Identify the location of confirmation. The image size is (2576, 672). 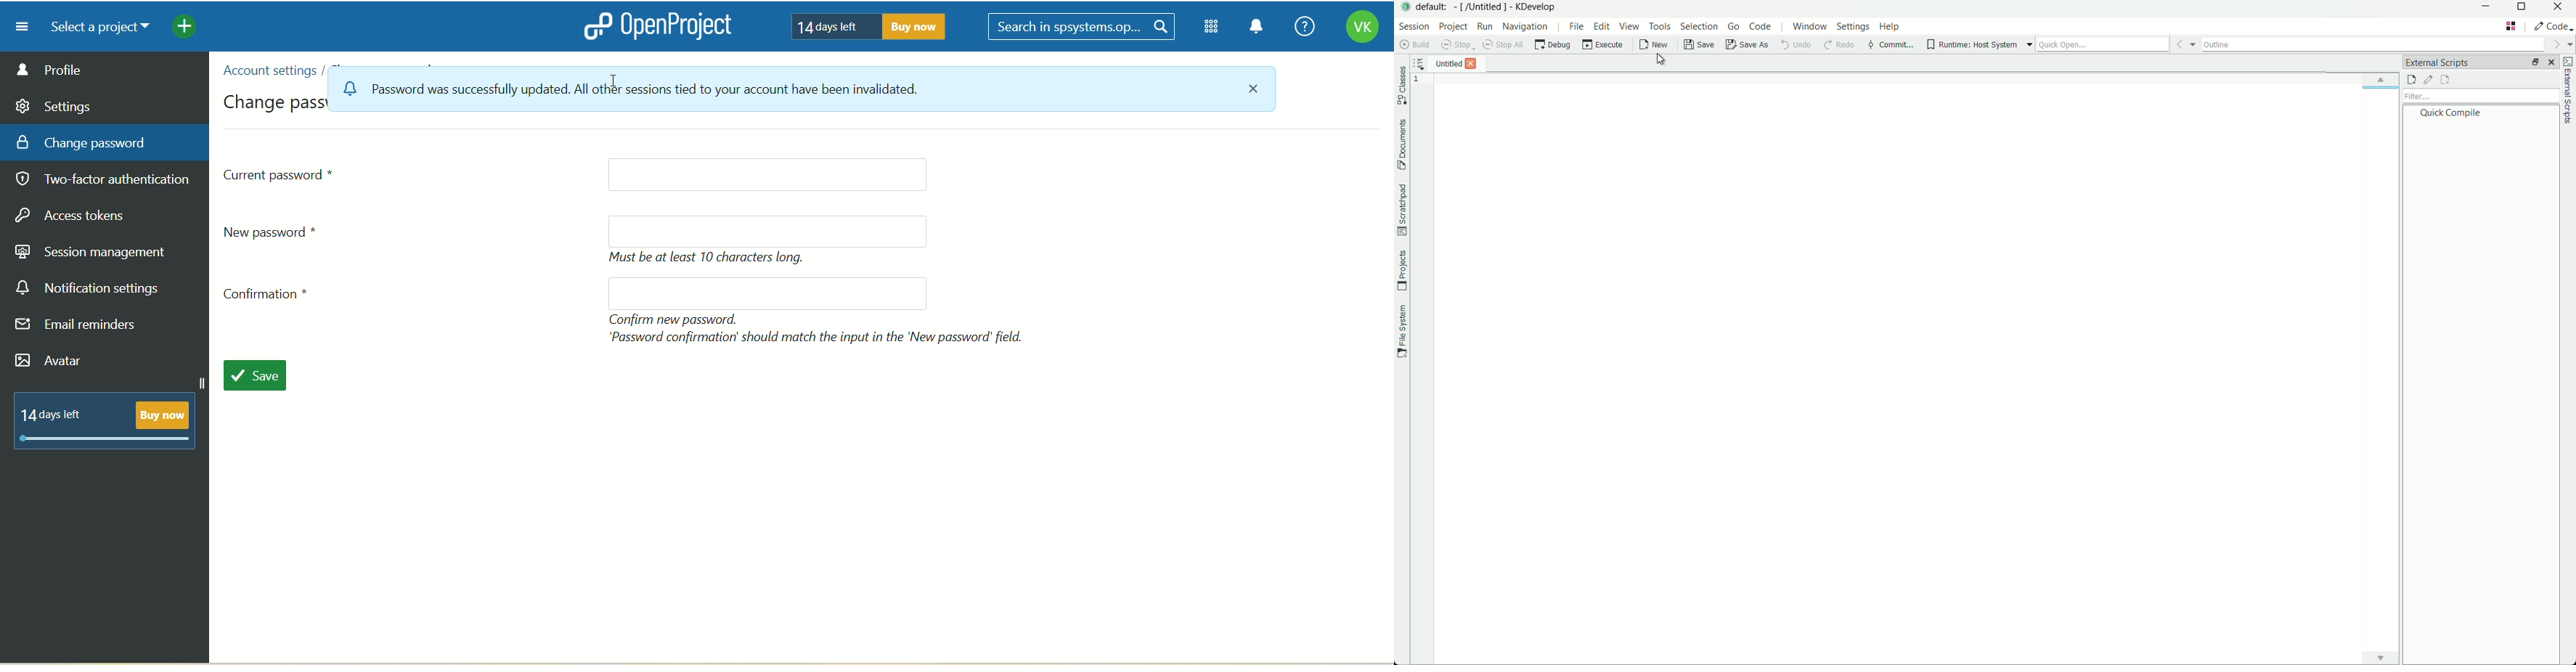
(271, 298).